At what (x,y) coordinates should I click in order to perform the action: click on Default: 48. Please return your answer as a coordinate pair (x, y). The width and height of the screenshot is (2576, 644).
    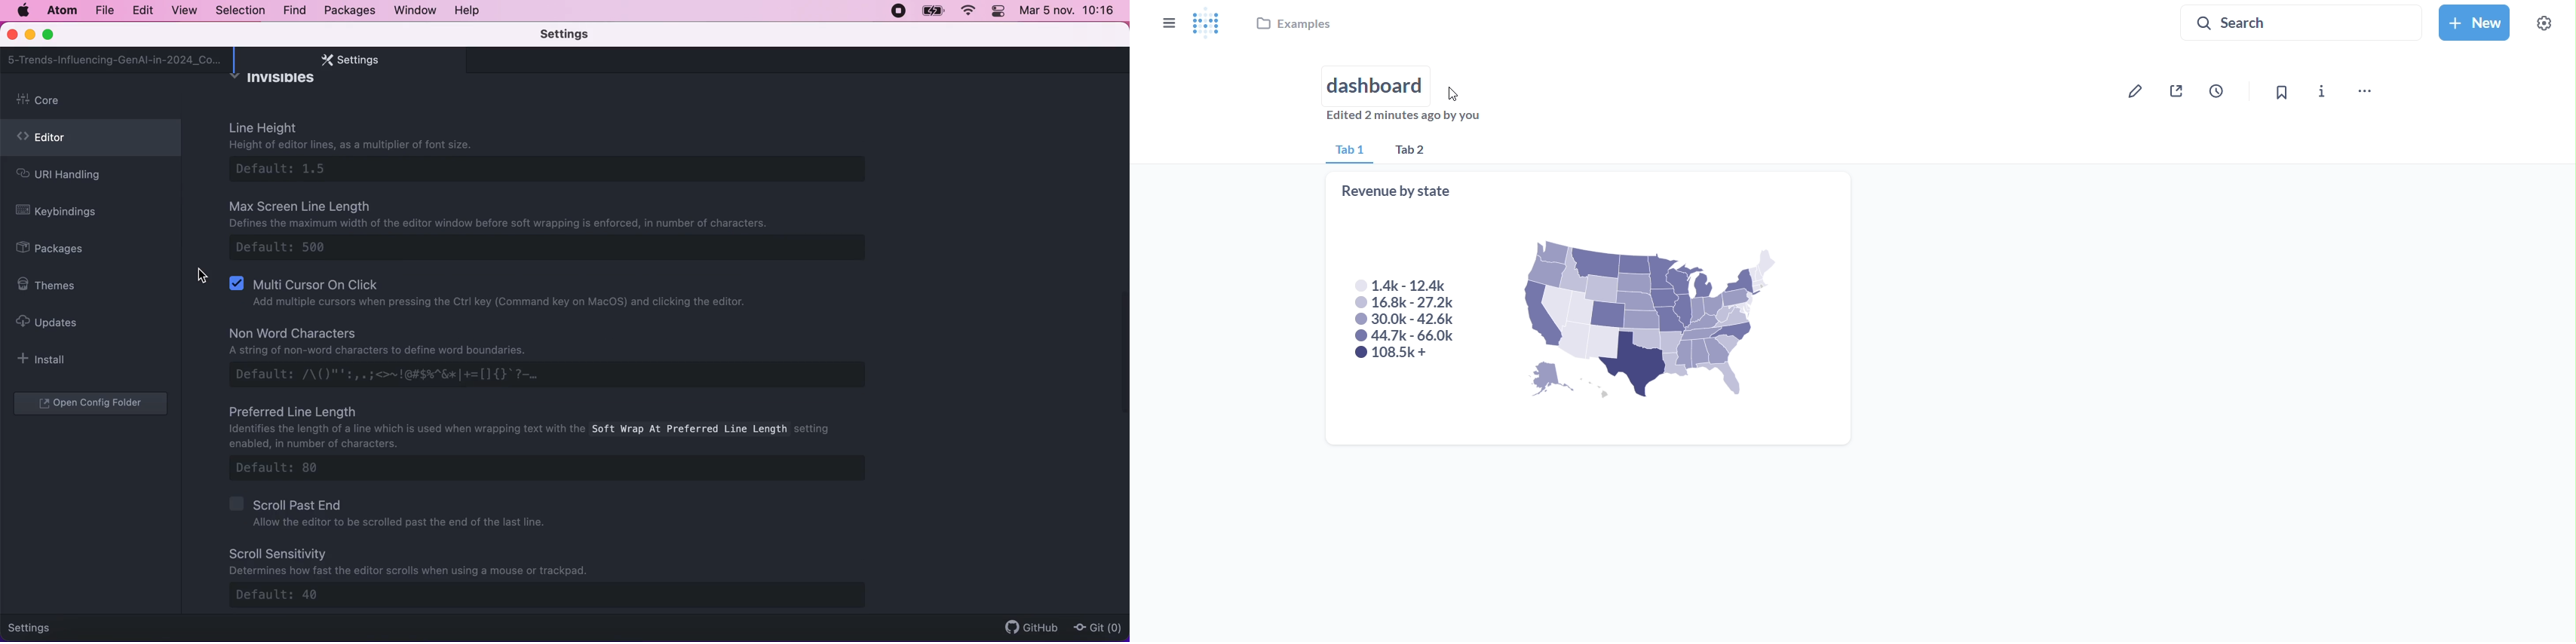
    Looking at the image, I should click on (558, 594).